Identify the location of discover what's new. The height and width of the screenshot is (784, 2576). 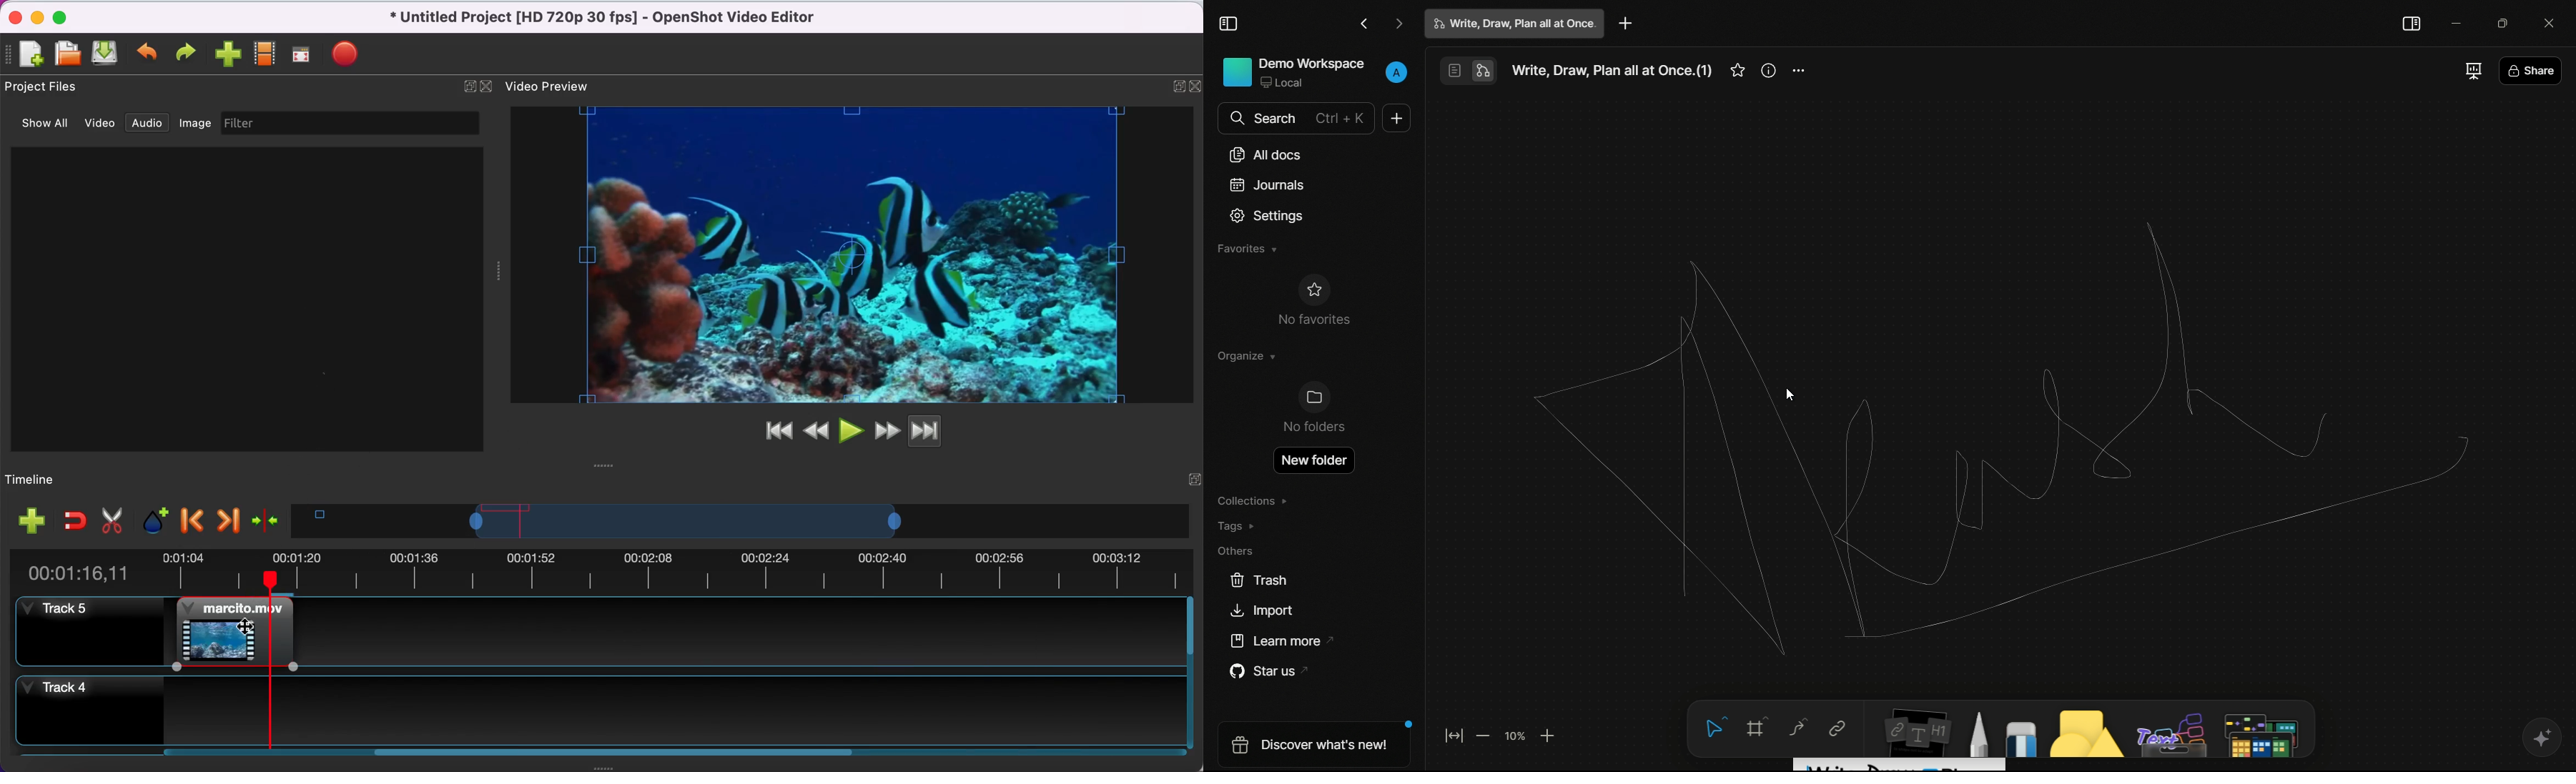
(1311, 742).